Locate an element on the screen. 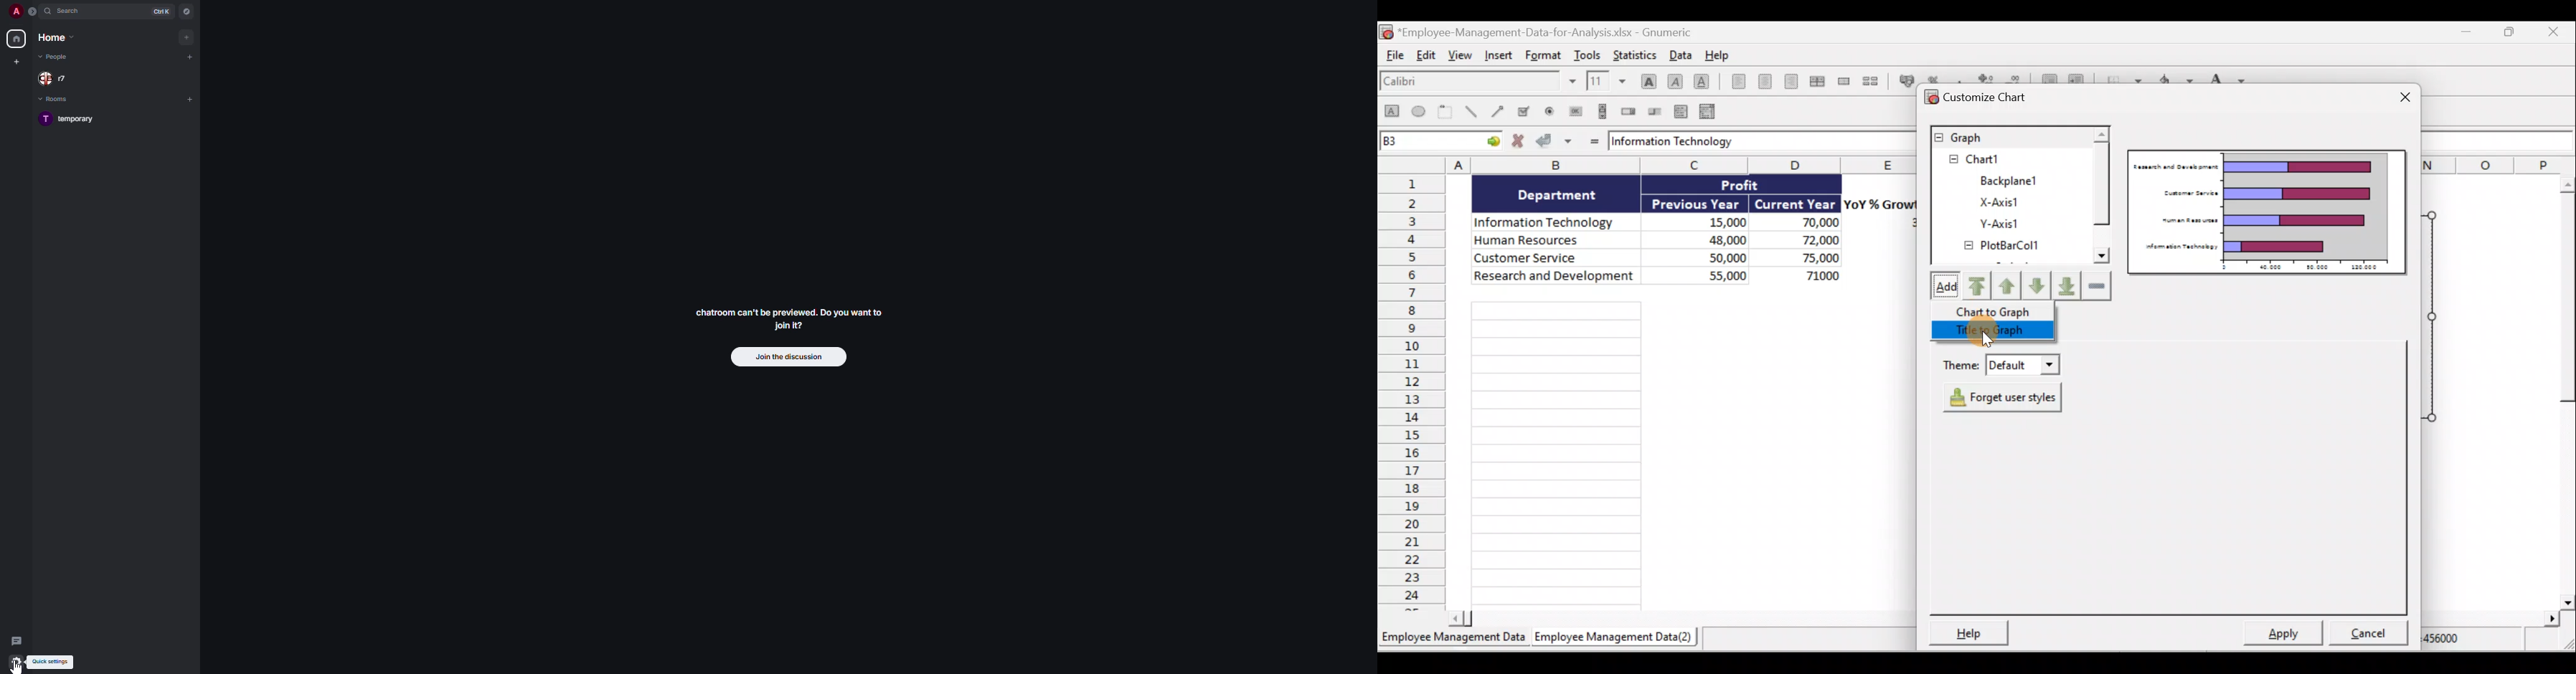 The image size is (2576, 700). Move up is located at coordinates (2006, 285).